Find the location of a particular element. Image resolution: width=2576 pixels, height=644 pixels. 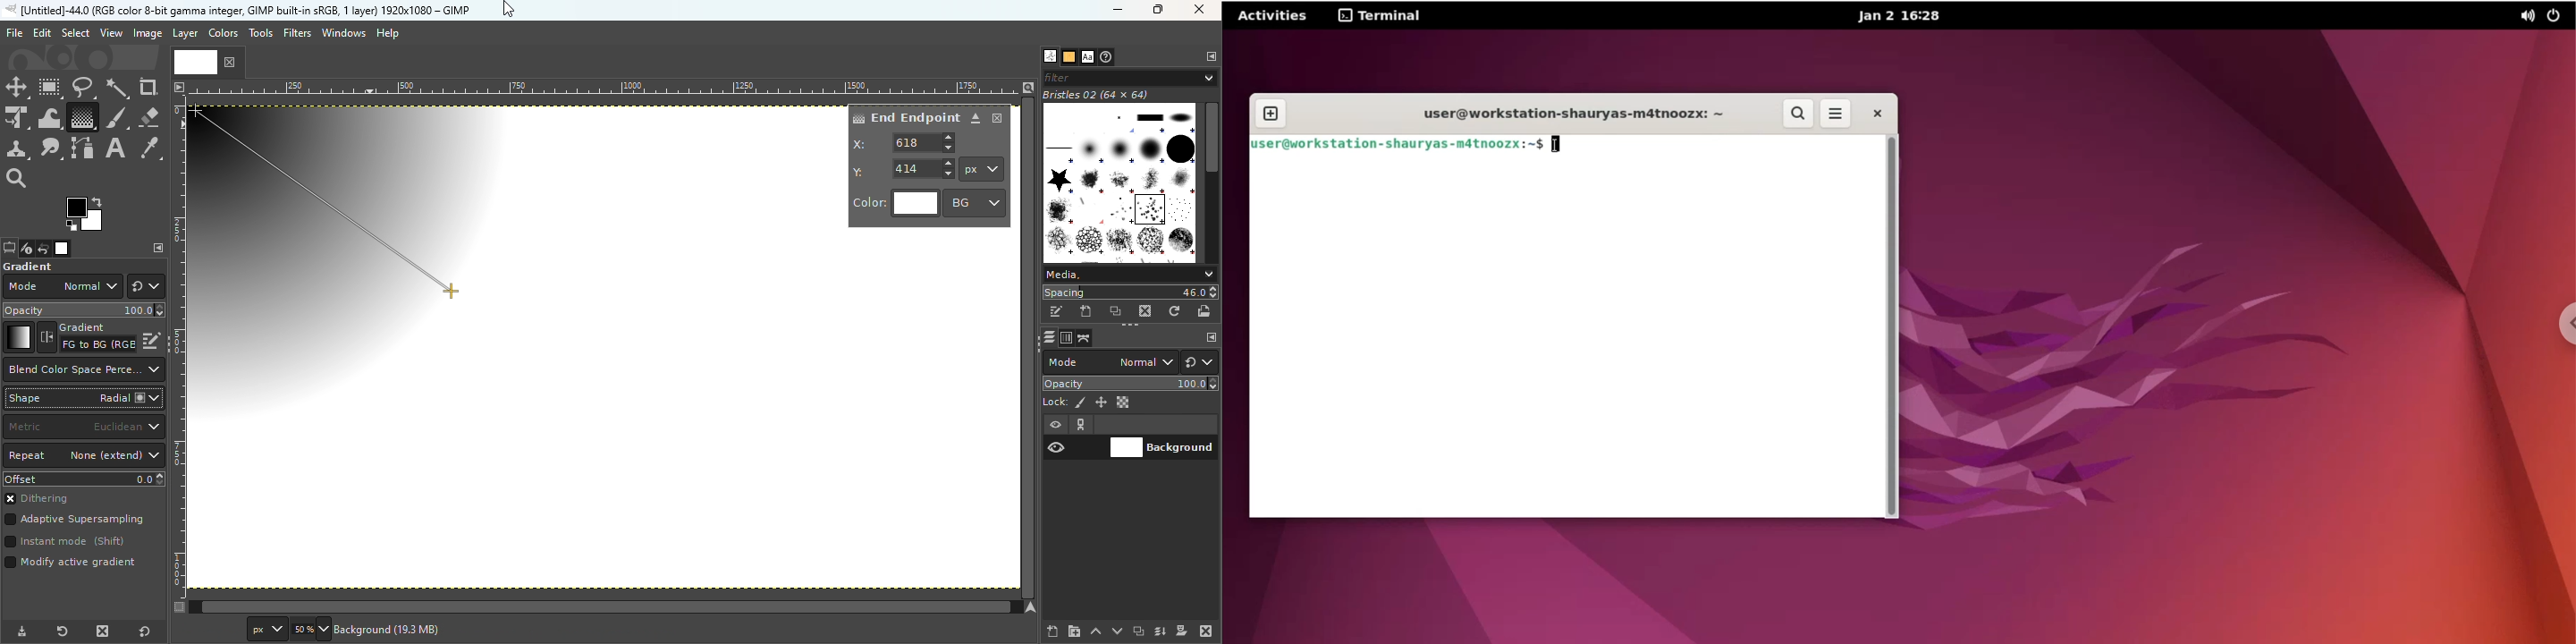

Offset is located at coordinates (84, 479).